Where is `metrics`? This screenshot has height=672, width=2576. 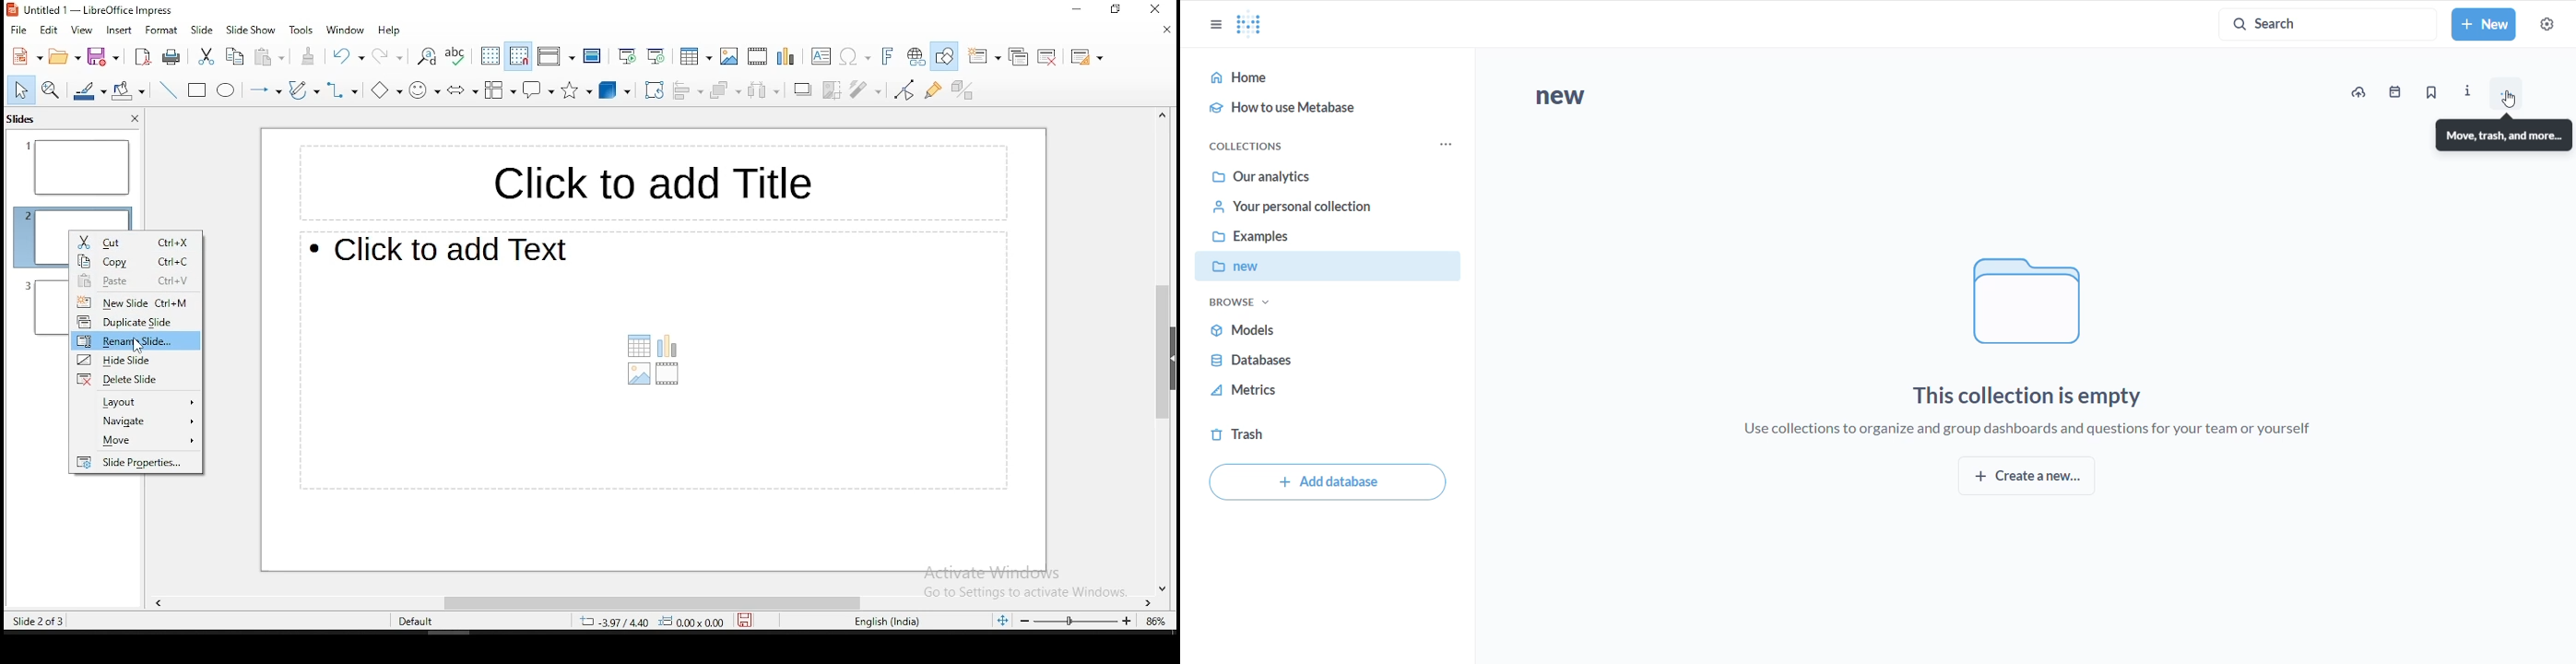
metrics is located at coordinates (1288, 394).